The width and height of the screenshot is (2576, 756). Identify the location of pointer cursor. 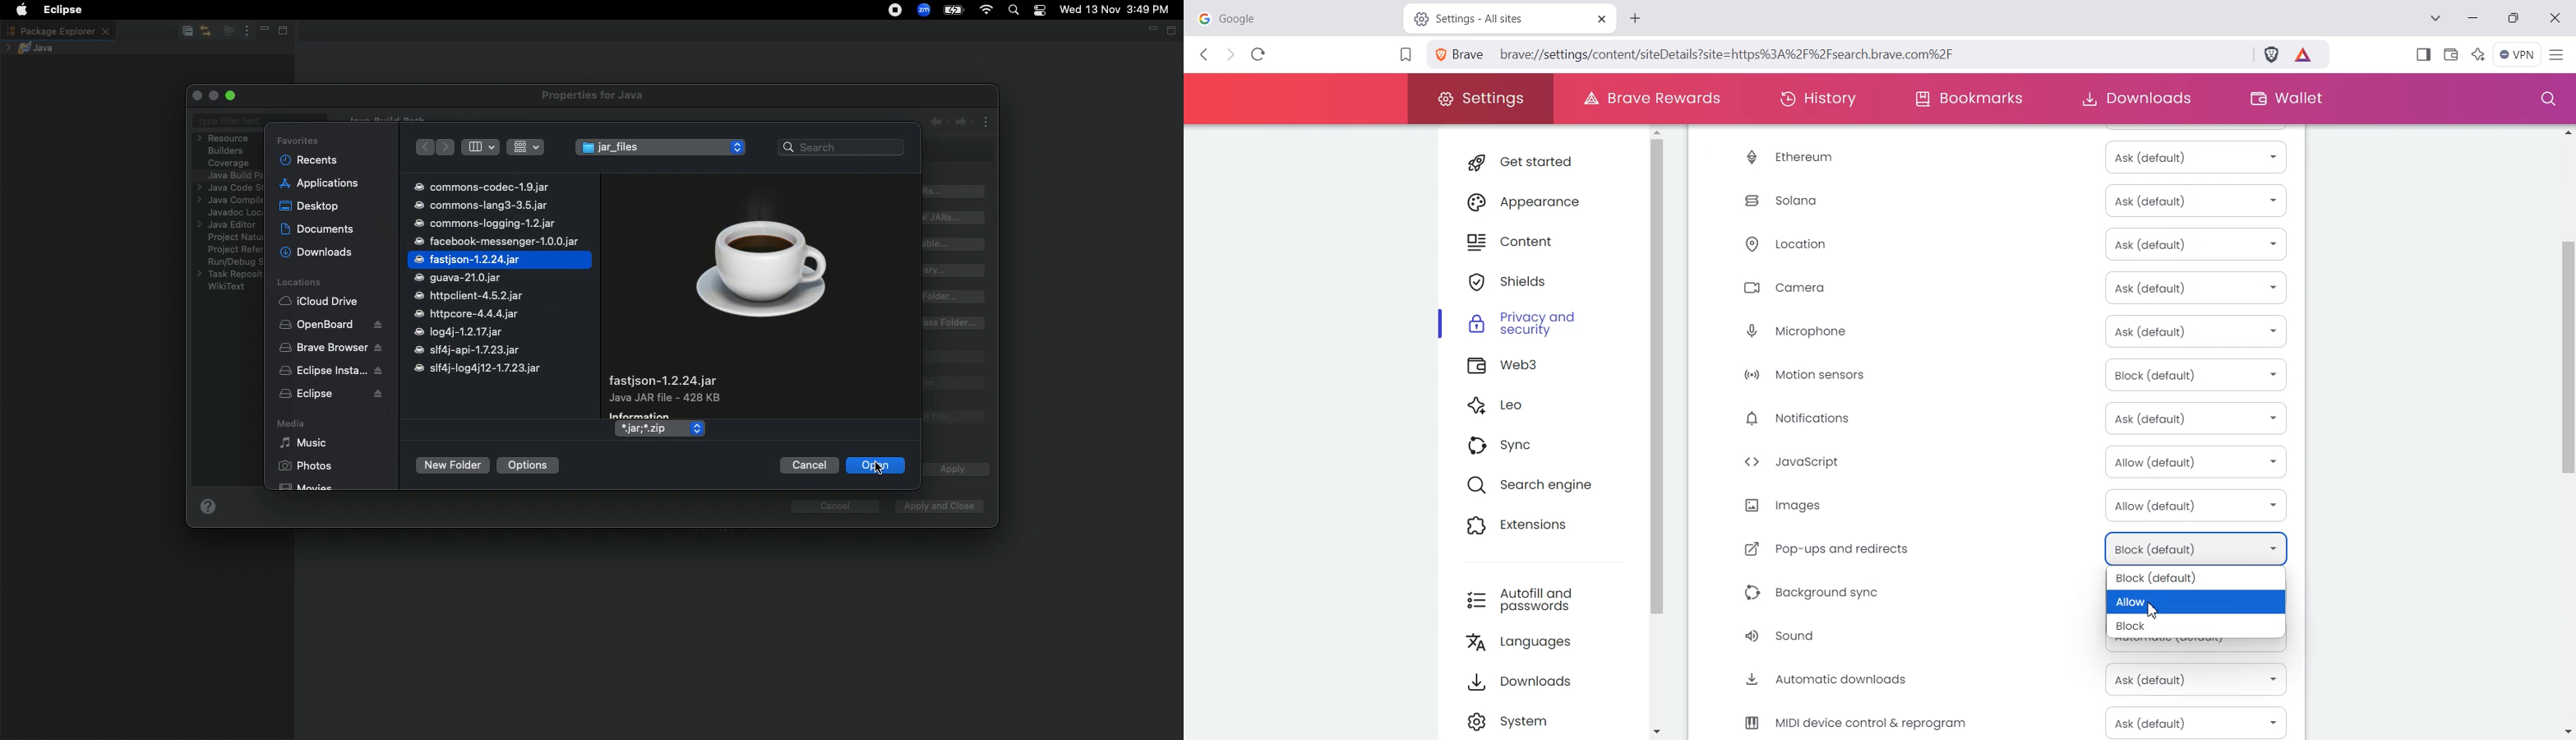
(876, 470).